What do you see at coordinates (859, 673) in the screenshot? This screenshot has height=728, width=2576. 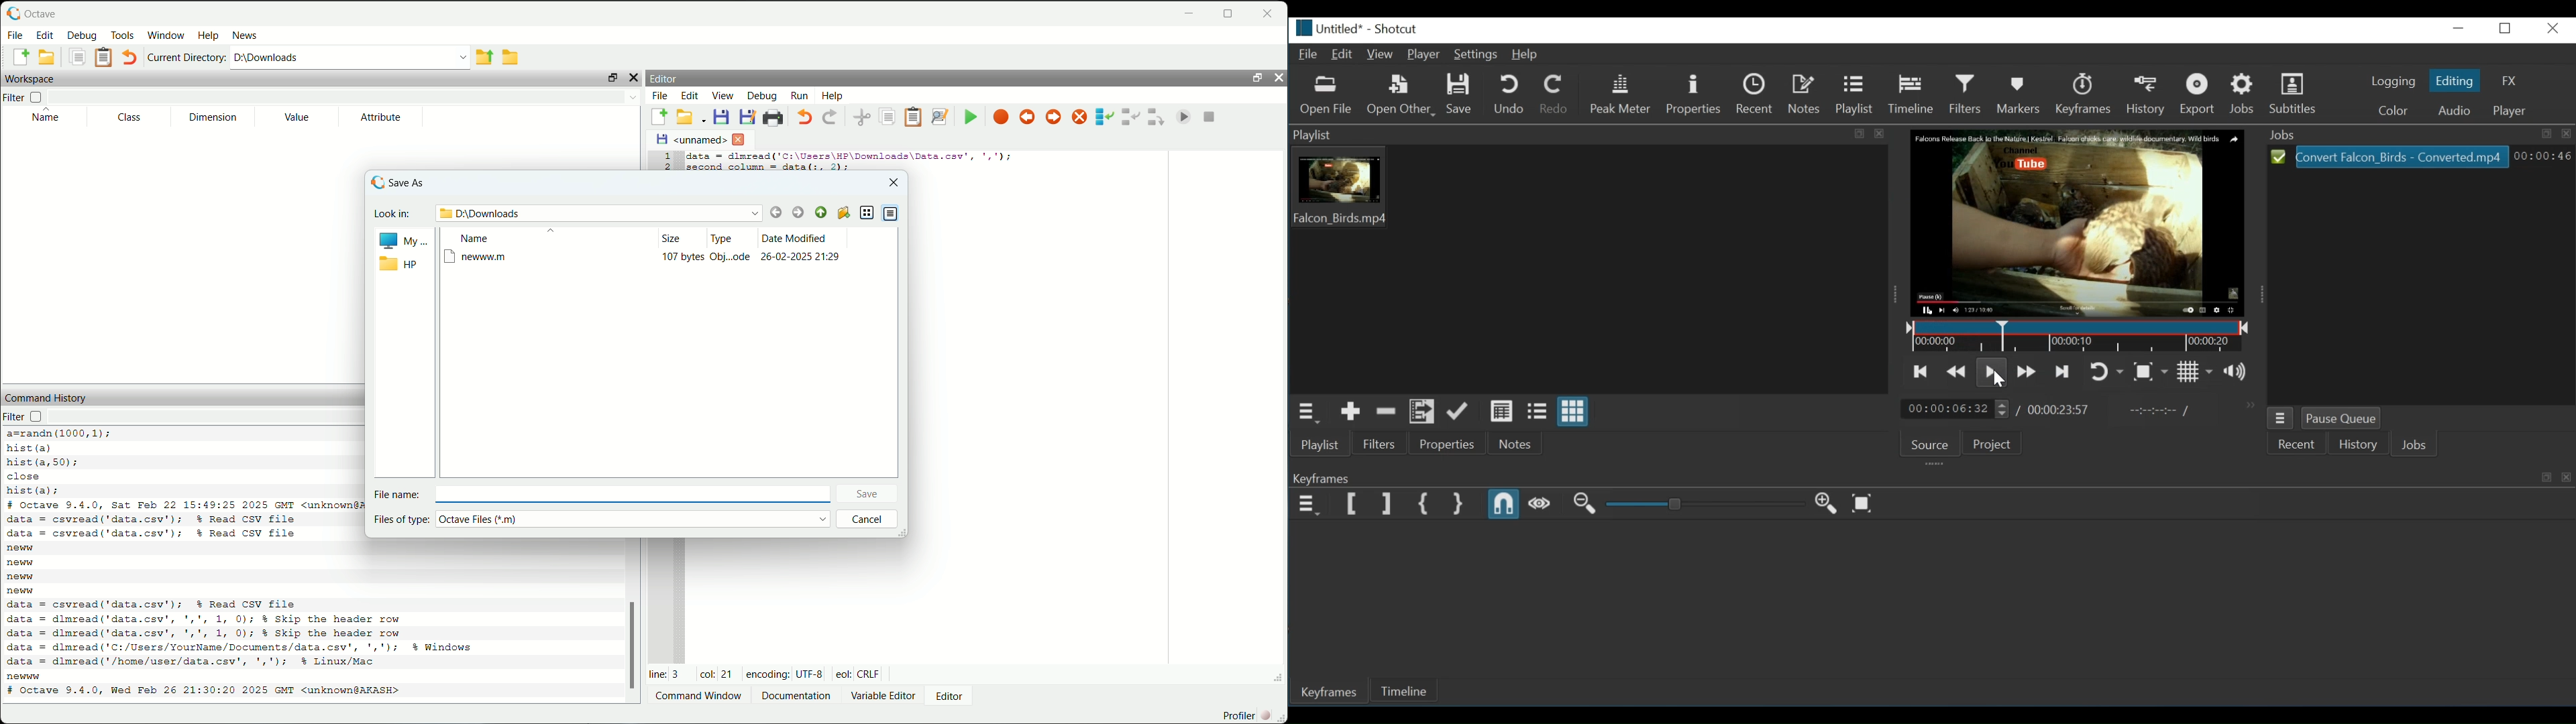 I see `eol: Crlf` at bounding box center [859, 673].